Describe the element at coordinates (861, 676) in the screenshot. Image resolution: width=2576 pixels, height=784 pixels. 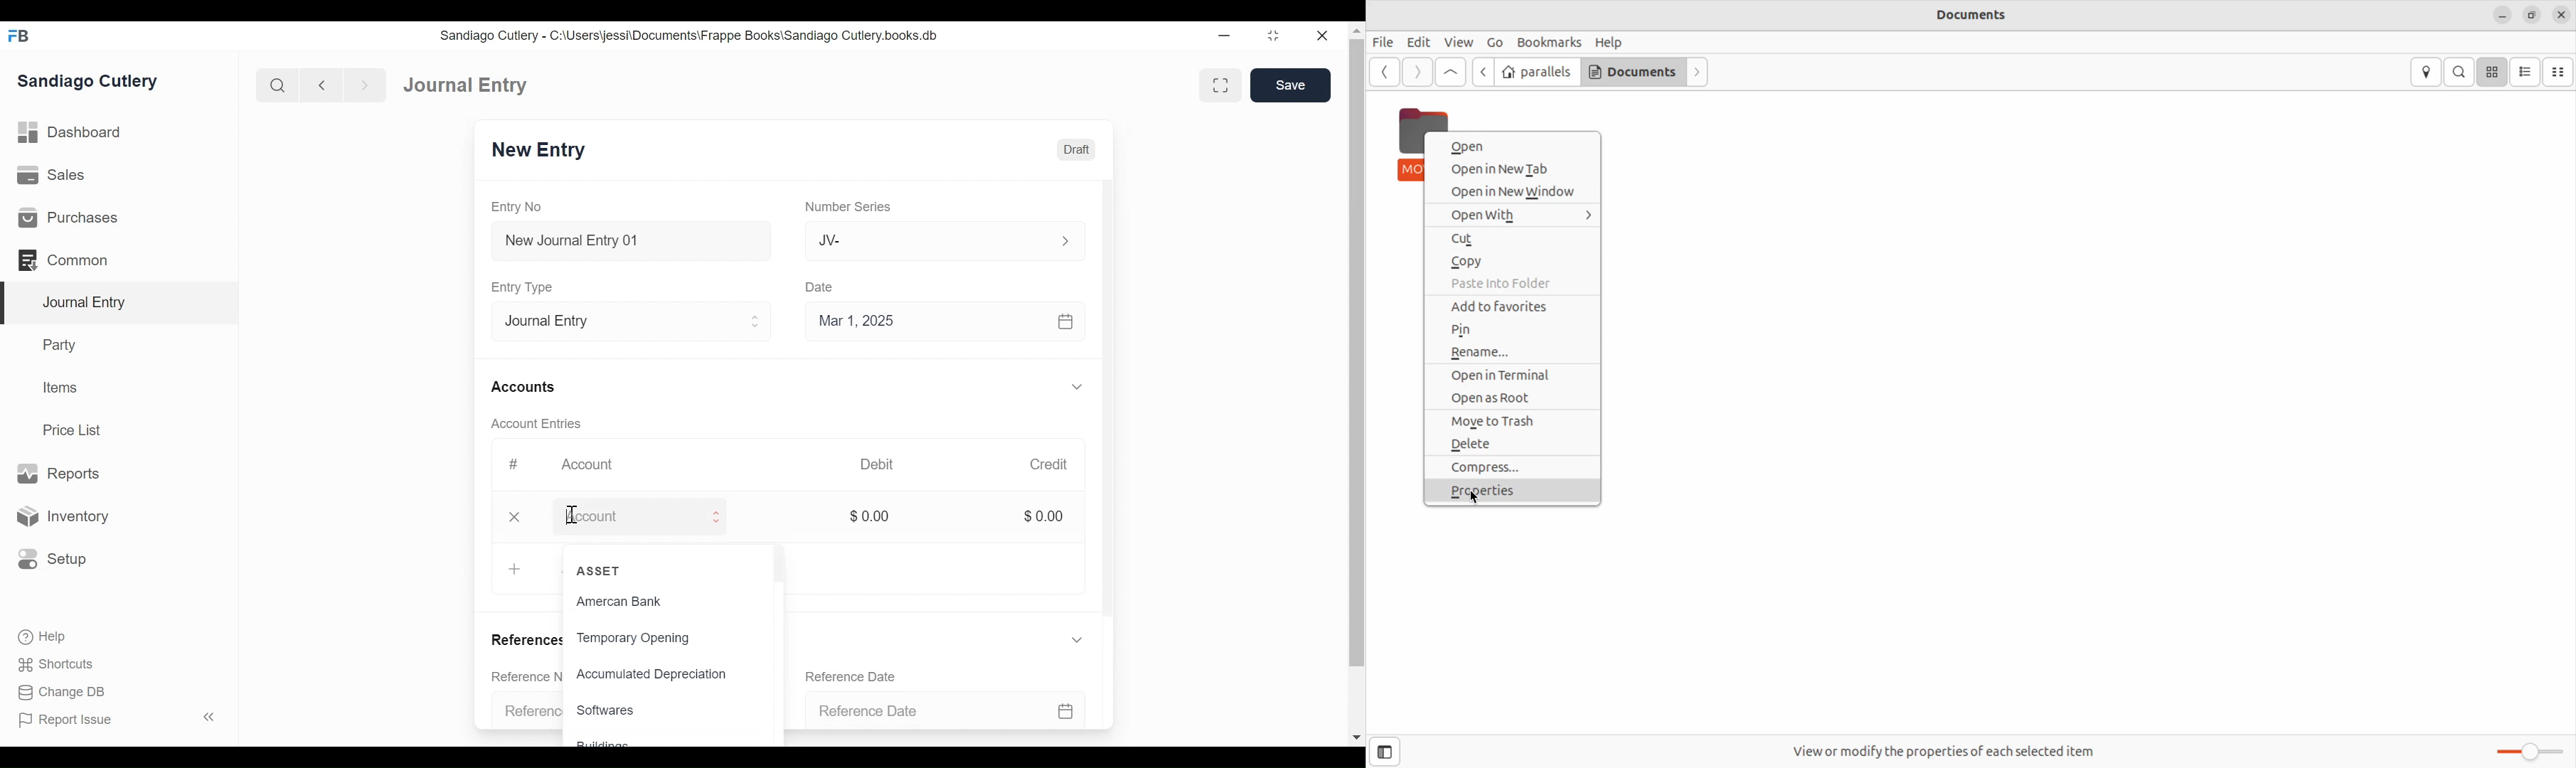
I see `Reference Date` at that location.